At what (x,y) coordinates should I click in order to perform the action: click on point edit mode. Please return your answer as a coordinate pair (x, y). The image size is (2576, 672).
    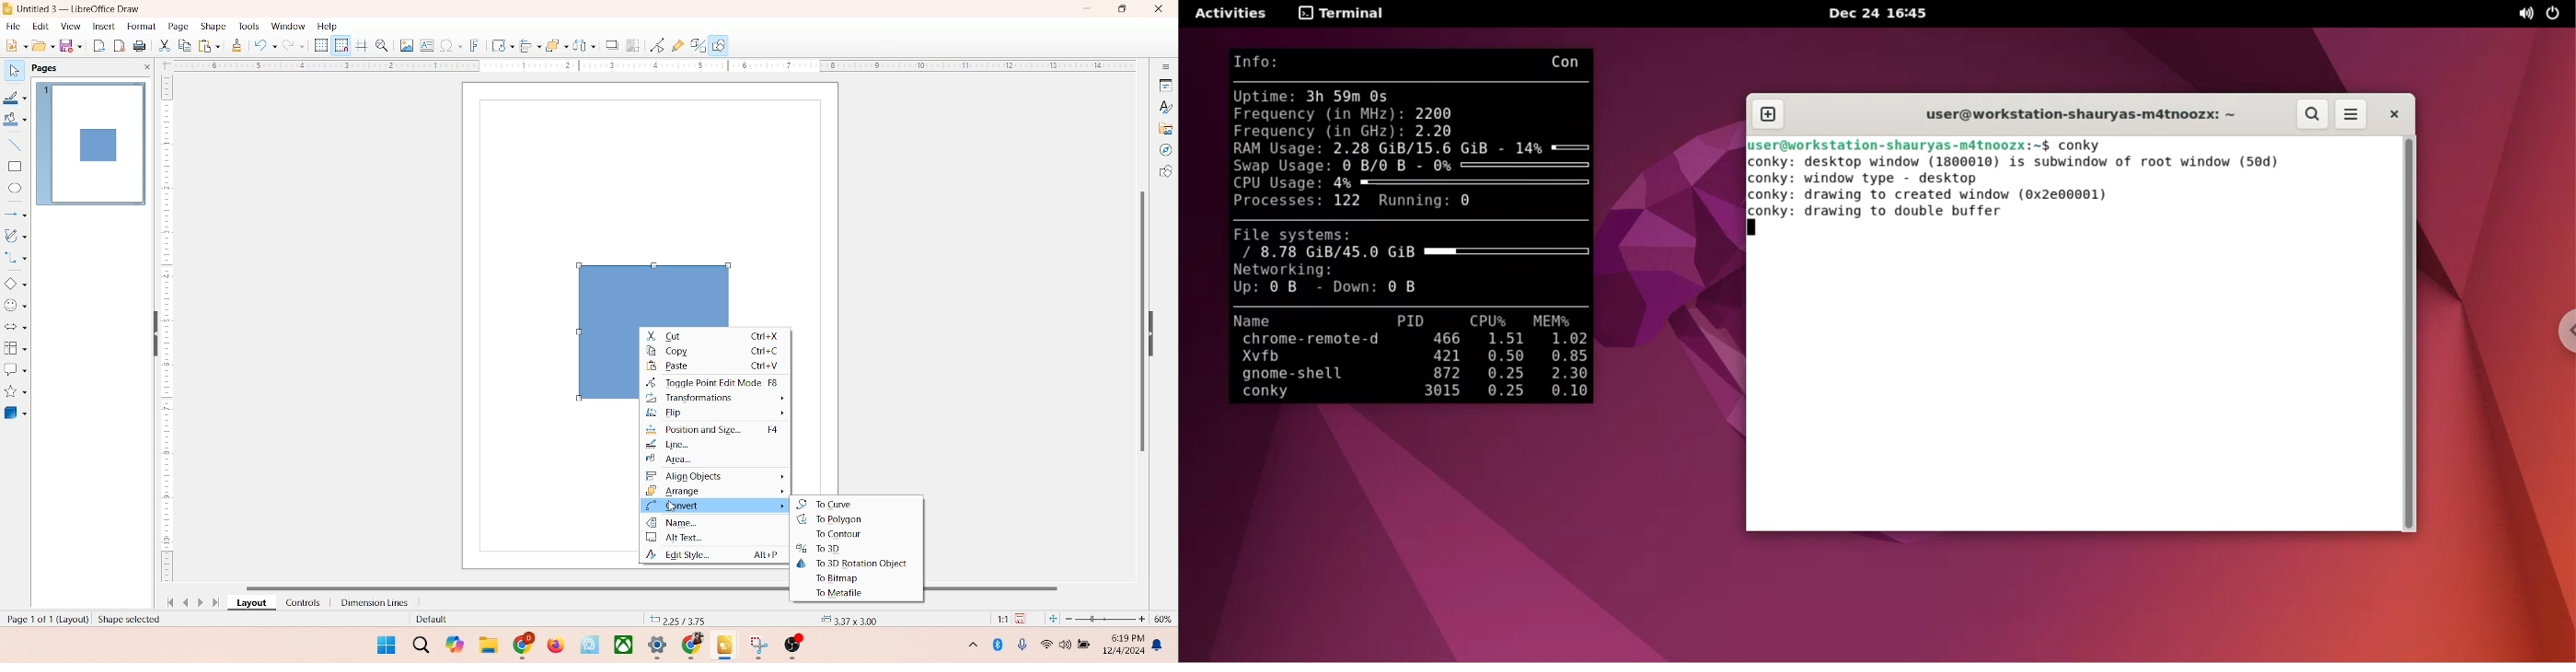
    Looking at the image, I should click on (657, 44).